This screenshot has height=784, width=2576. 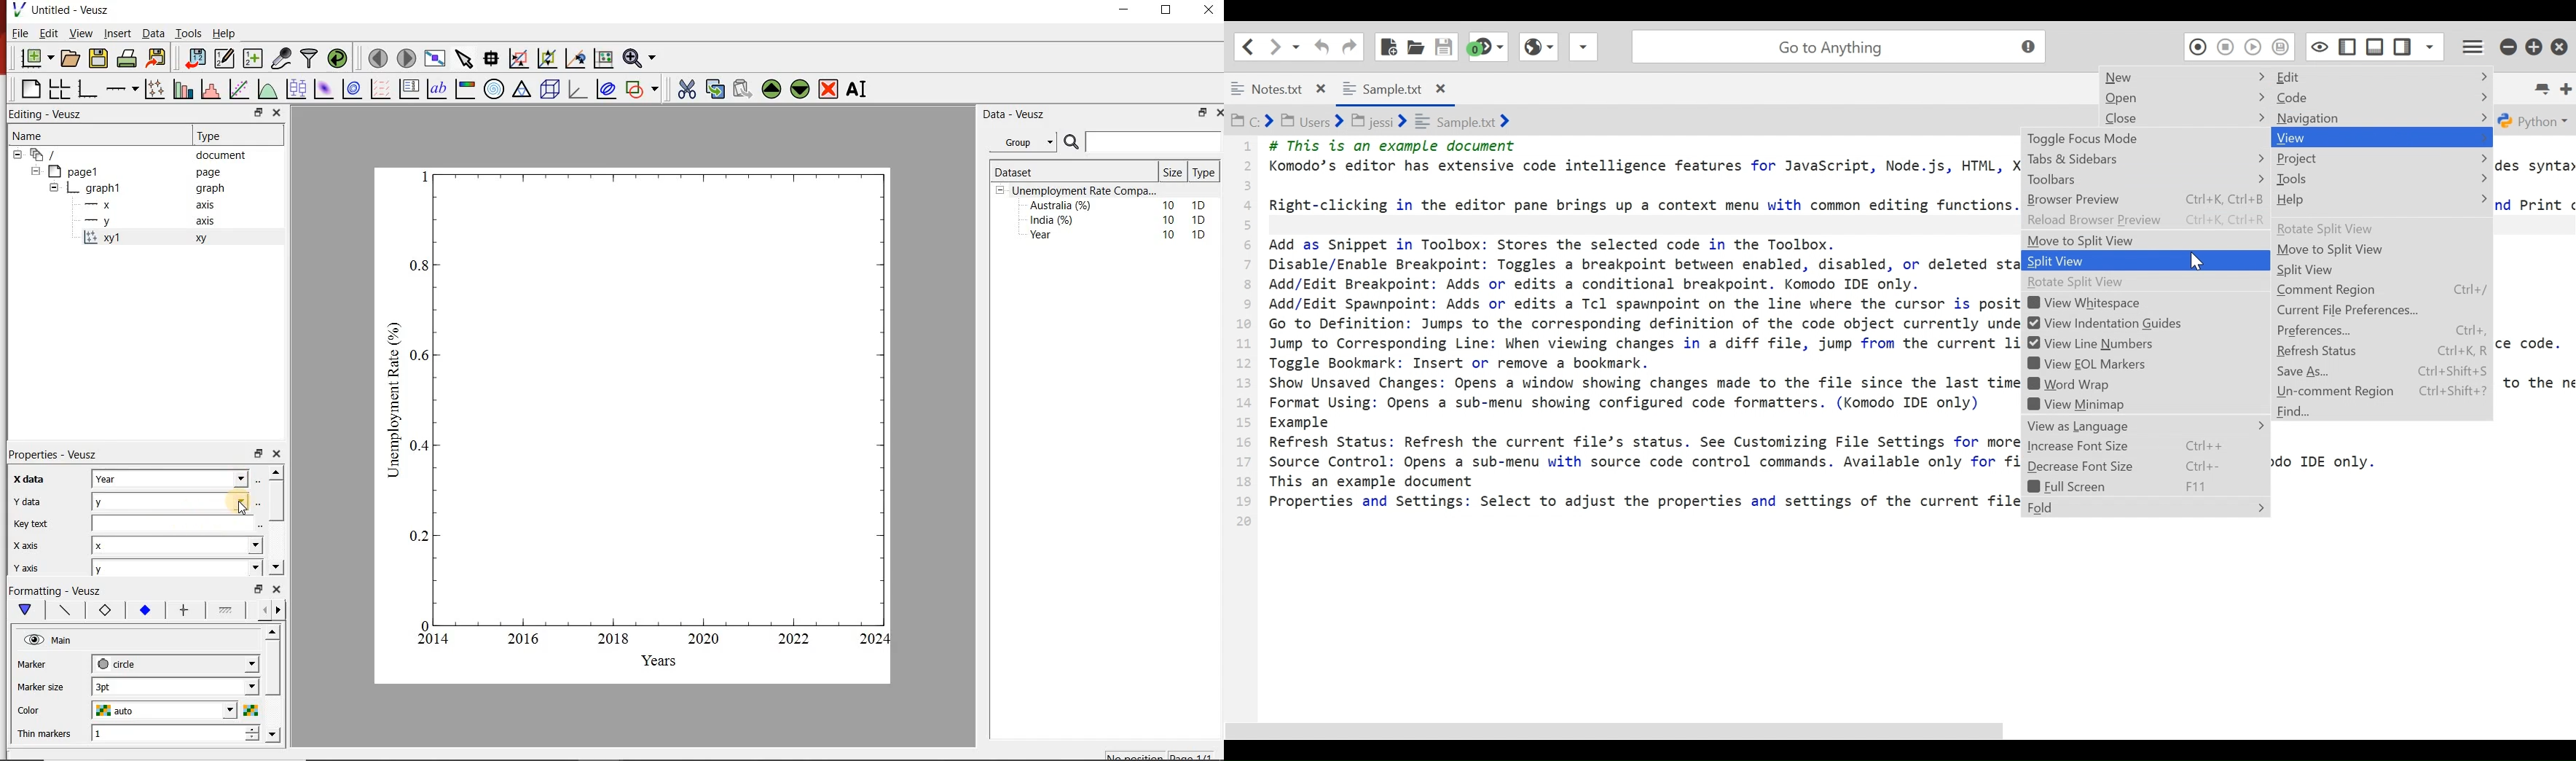 I want to click on View Whitespace, so click(x=2144, y=303).